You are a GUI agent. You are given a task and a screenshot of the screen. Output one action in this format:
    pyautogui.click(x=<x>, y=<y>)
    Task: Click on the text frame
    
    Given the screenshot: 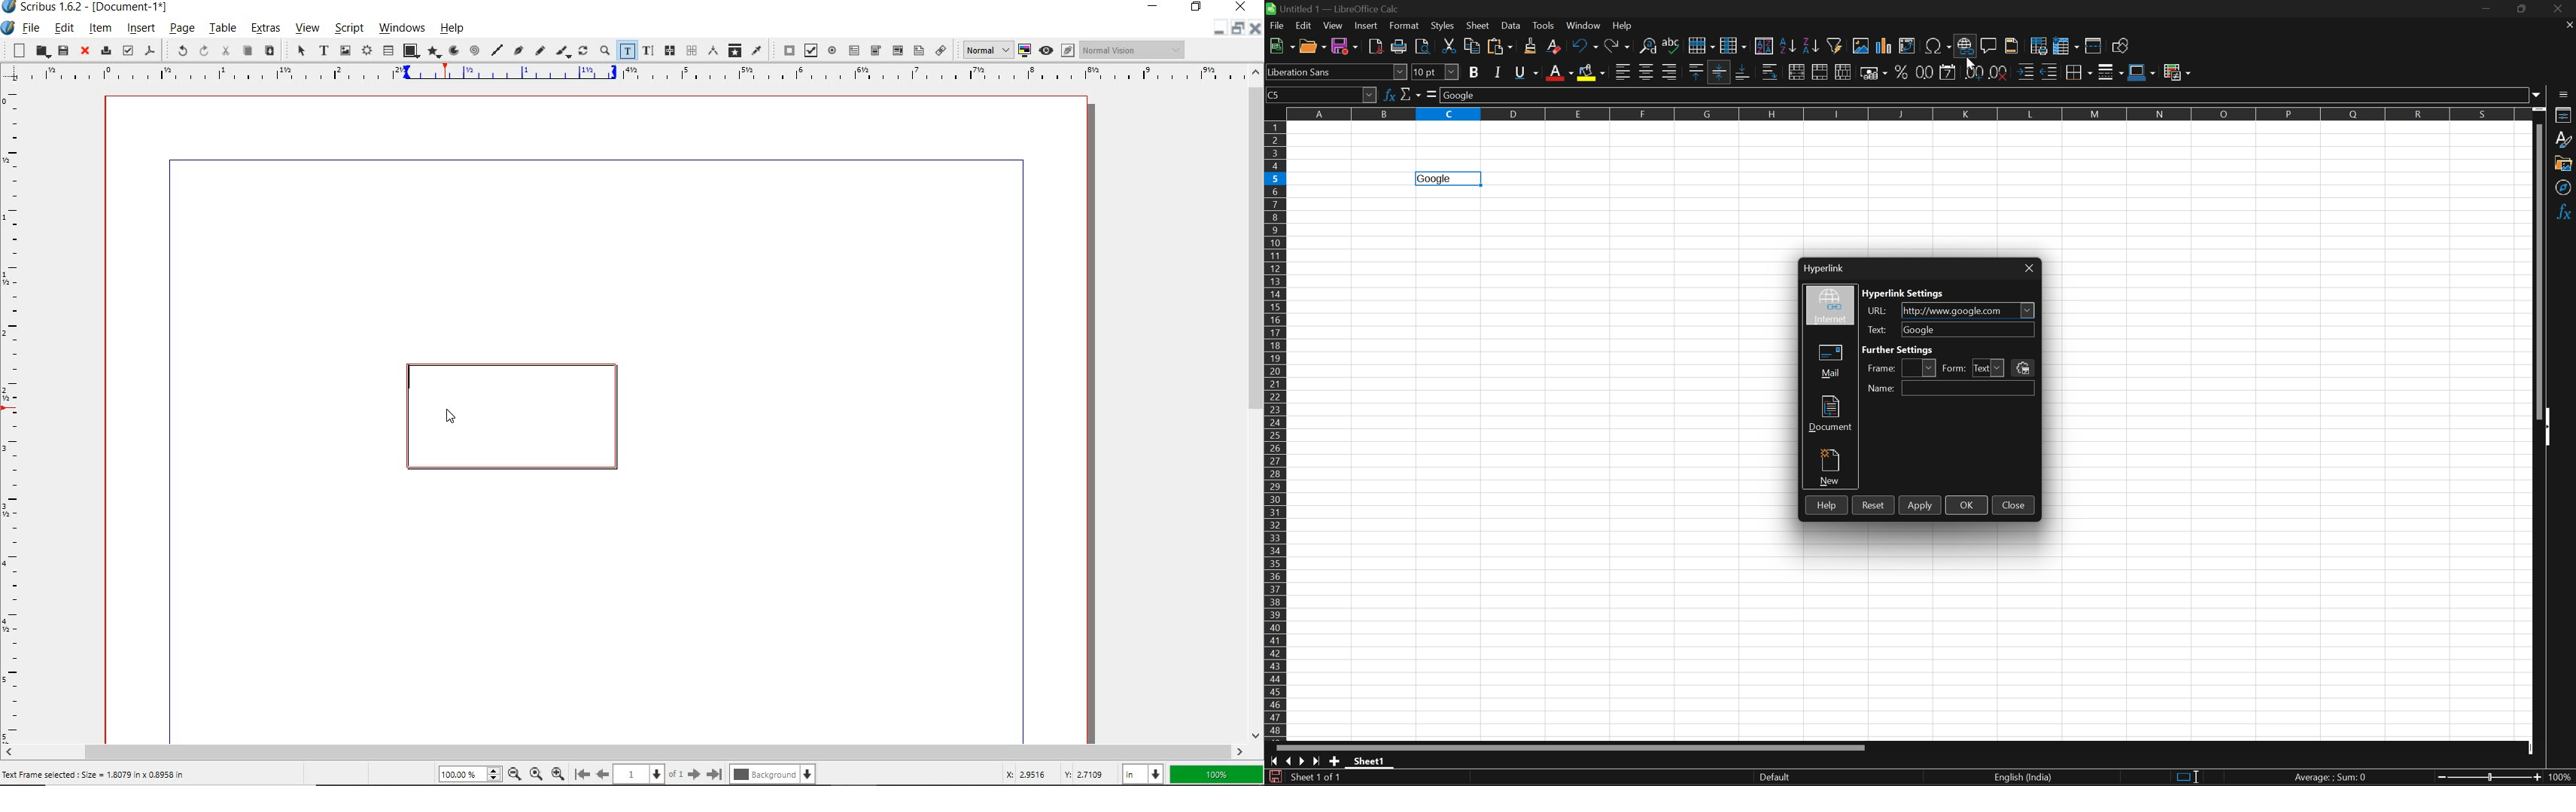 What is the action you would take?
    pyautogui.click(x=321, y=50)
    